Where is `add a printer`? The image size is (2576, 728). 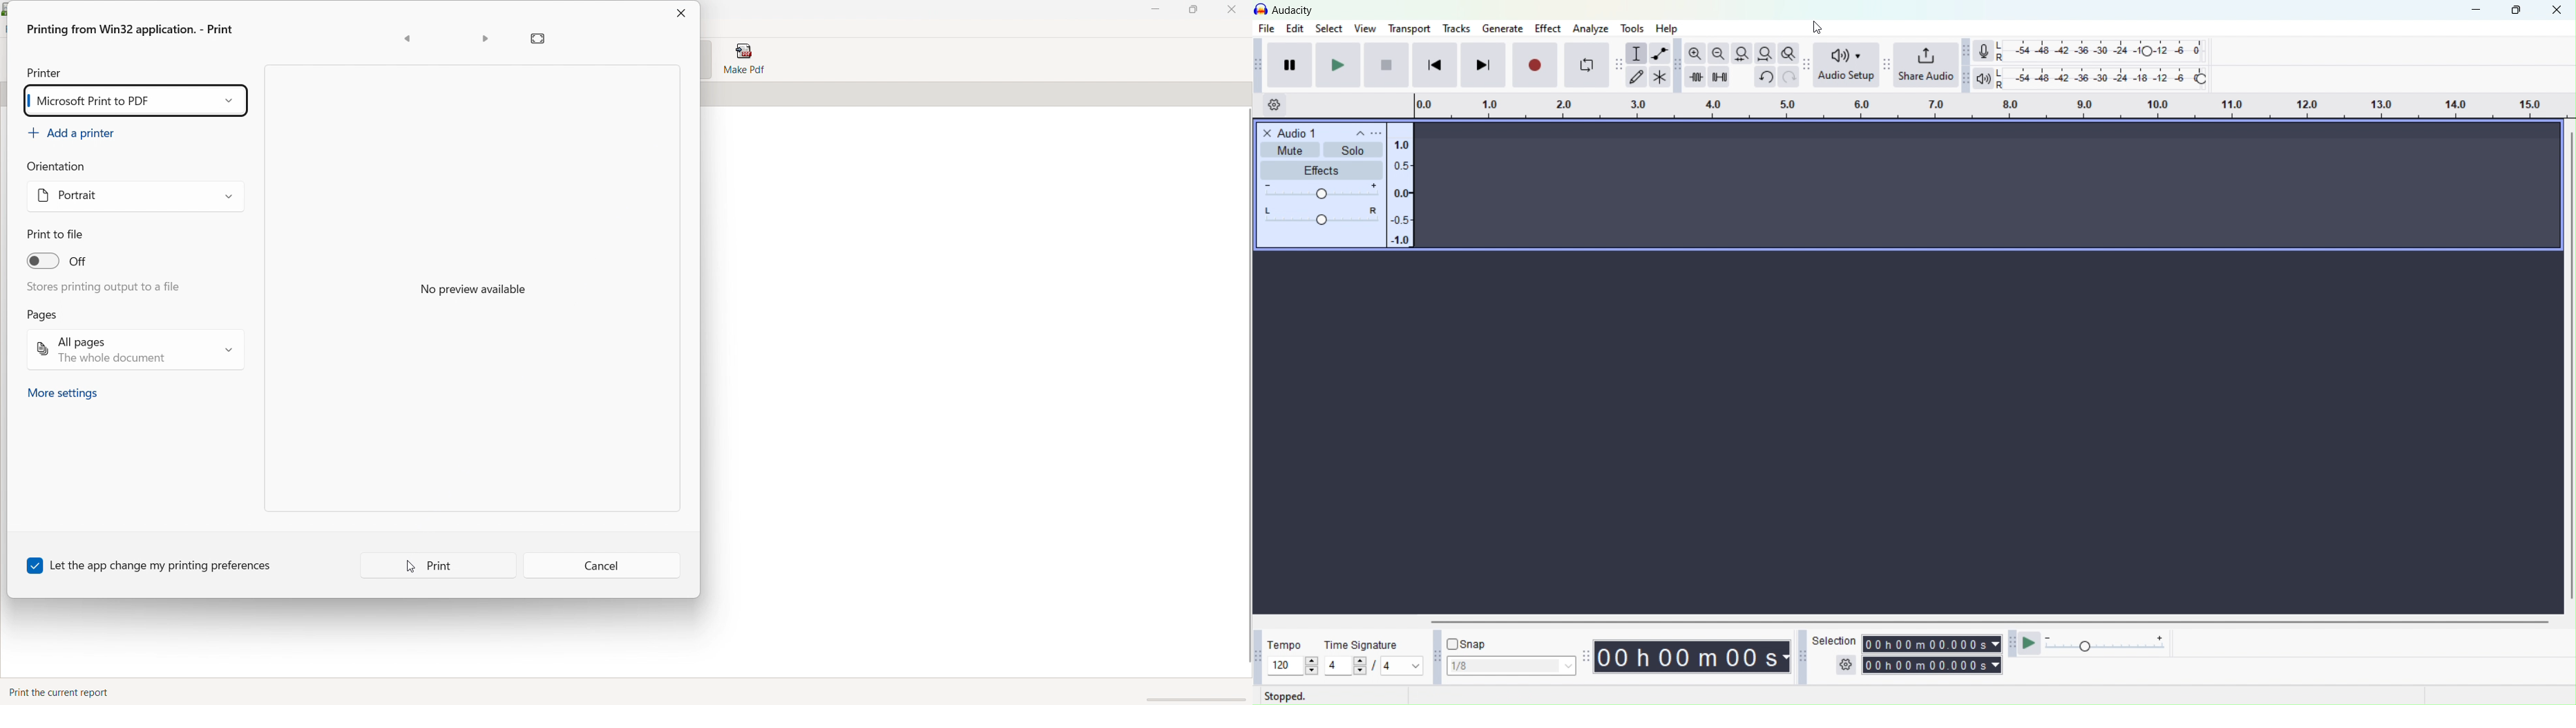
add a printer is located at coordinates (72, 133).